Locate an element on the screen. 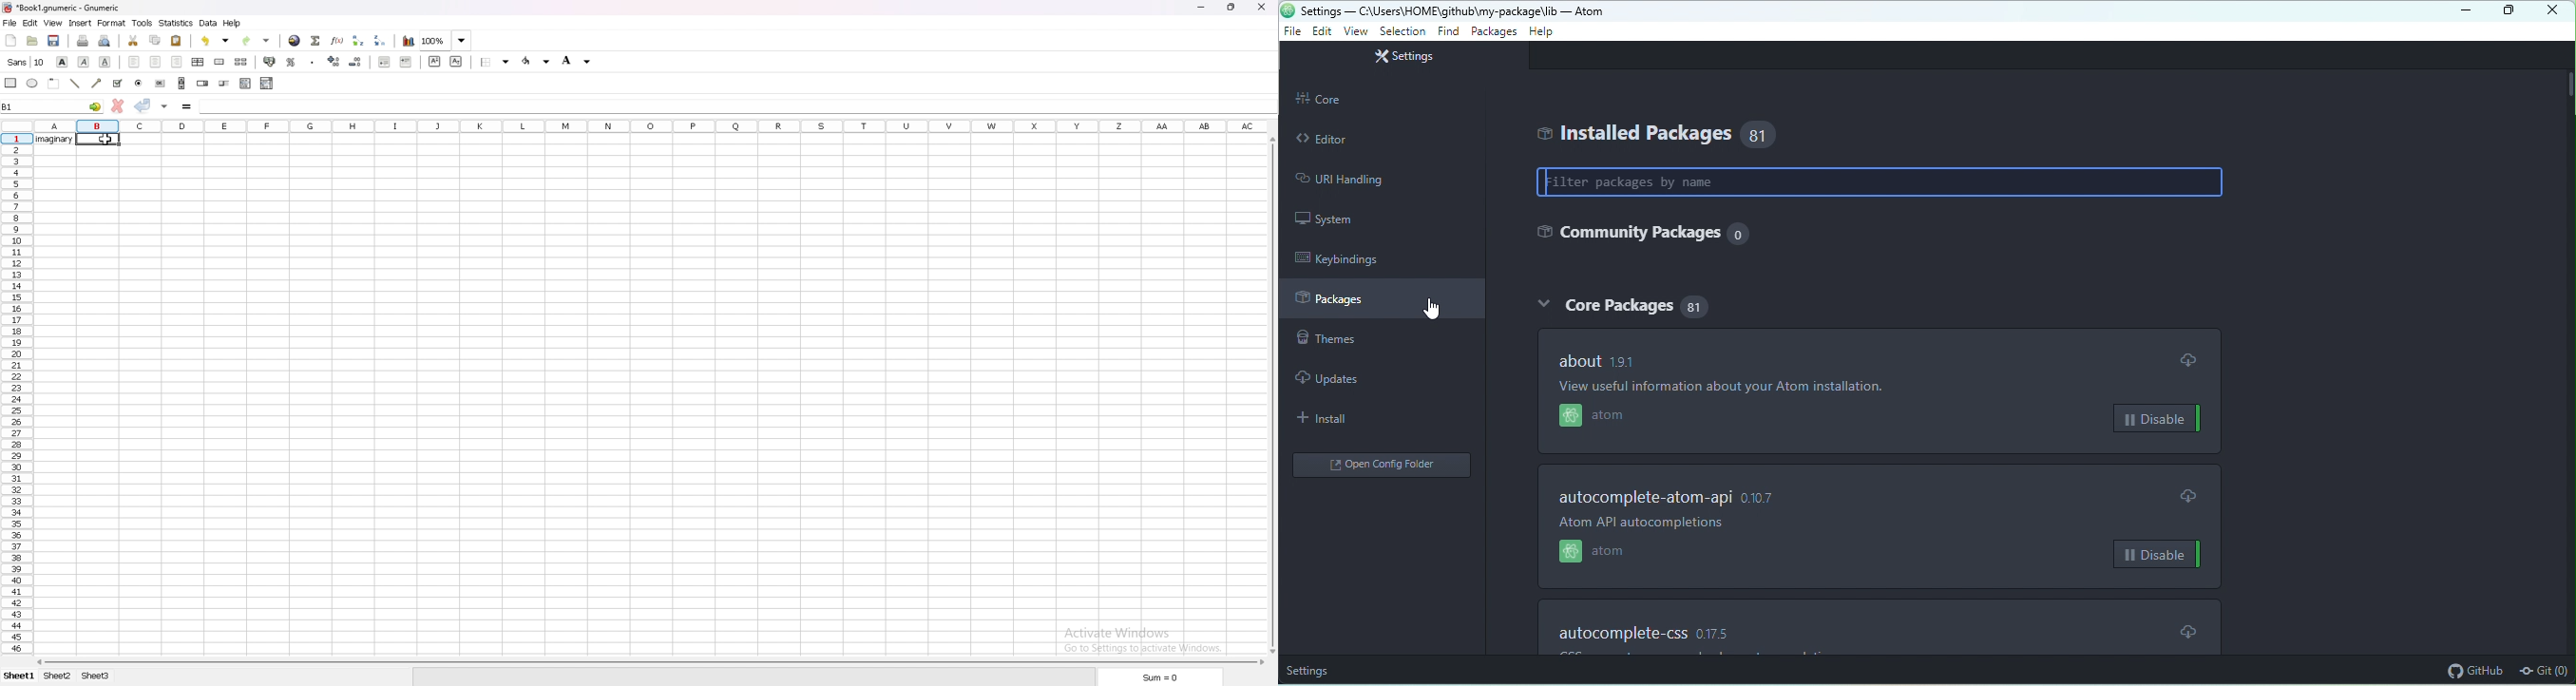 The image size is (2576, 700). redo is located at coordinates (256, 41).